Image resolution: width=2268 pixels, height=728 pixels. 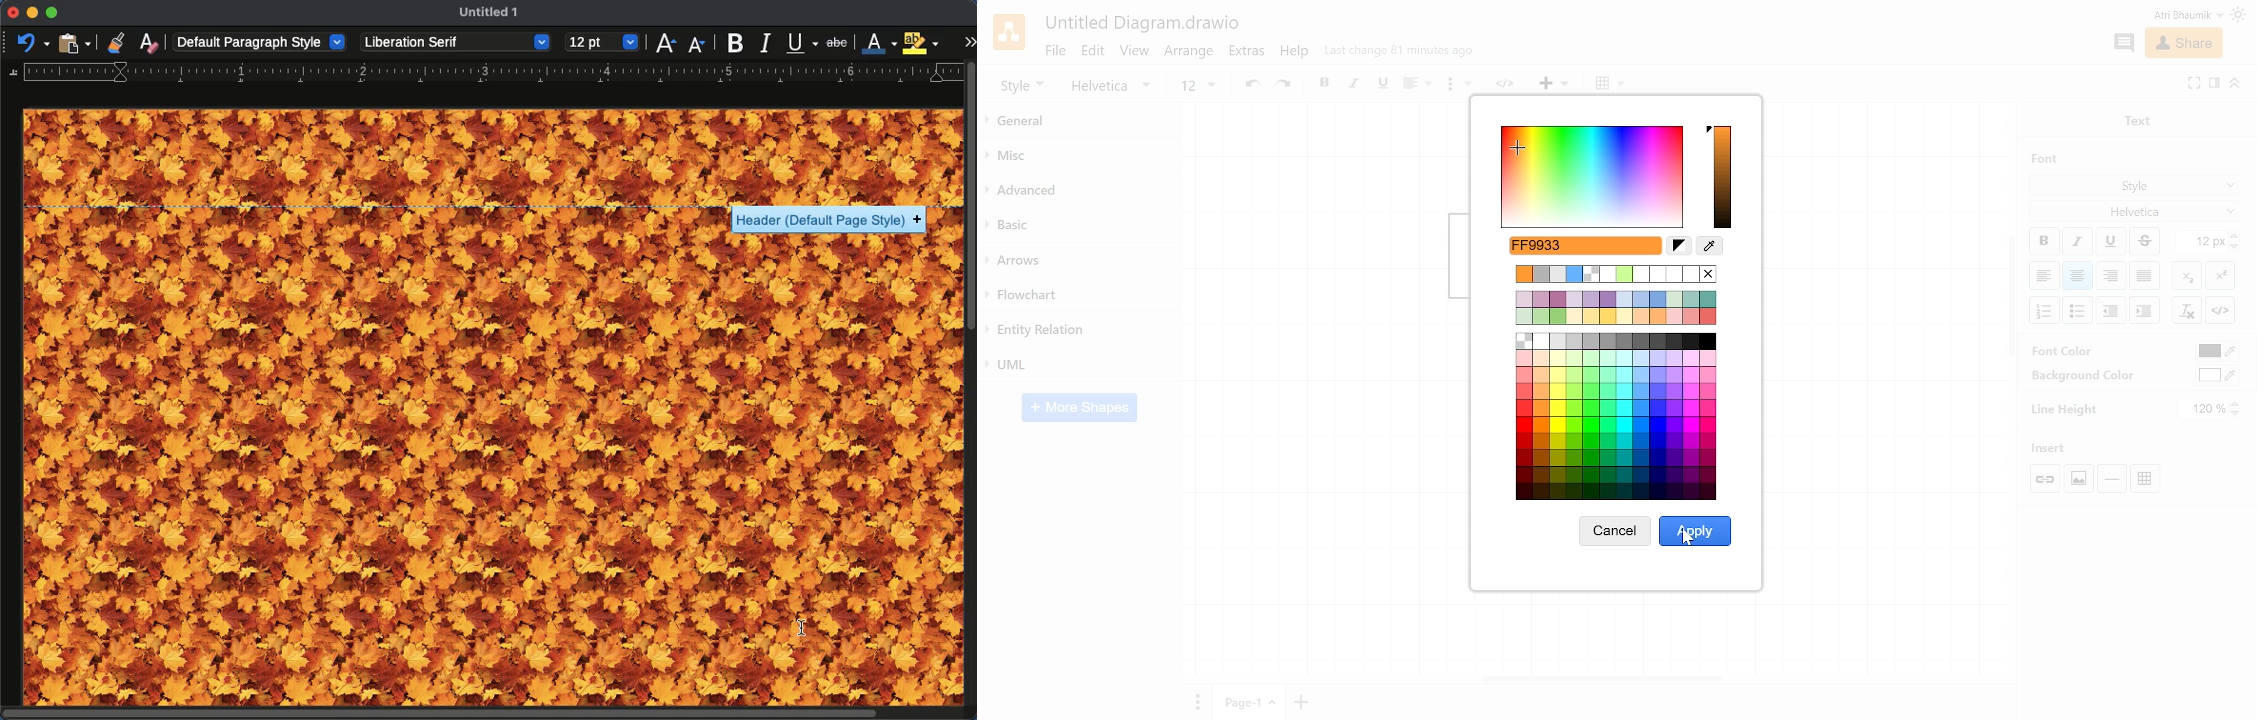 I want to click on CLear formatting, so click(x=2186, y=311).